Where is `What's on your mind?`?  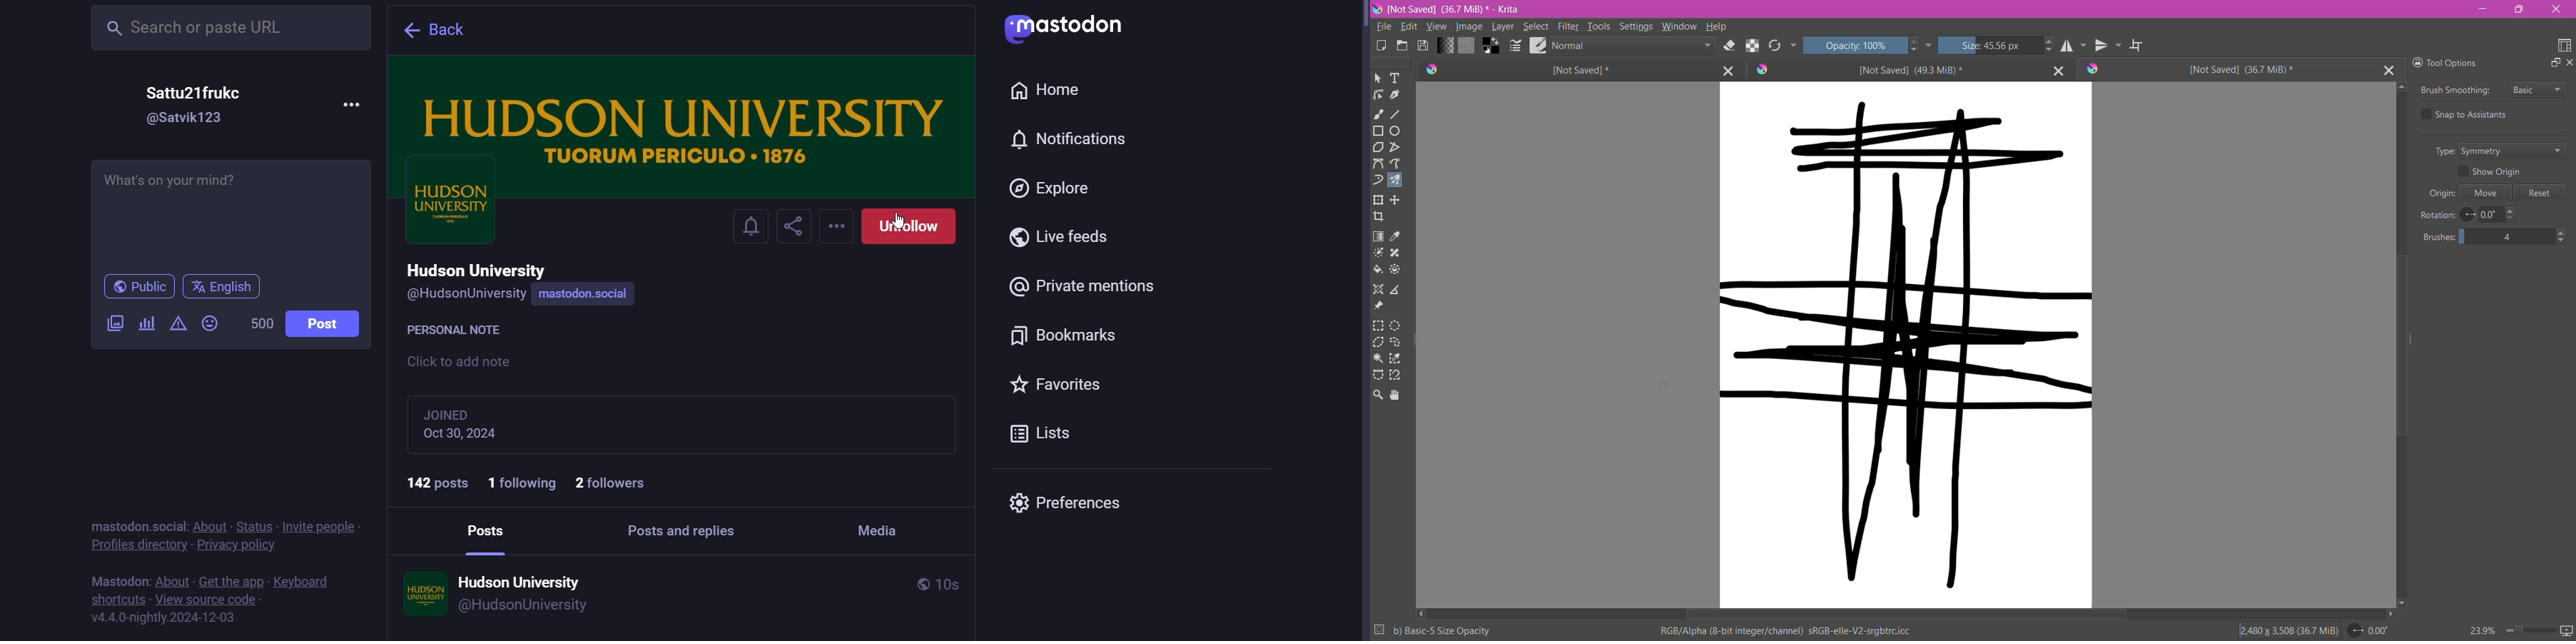
What's on your mind? is located at coordinates (231, 216).